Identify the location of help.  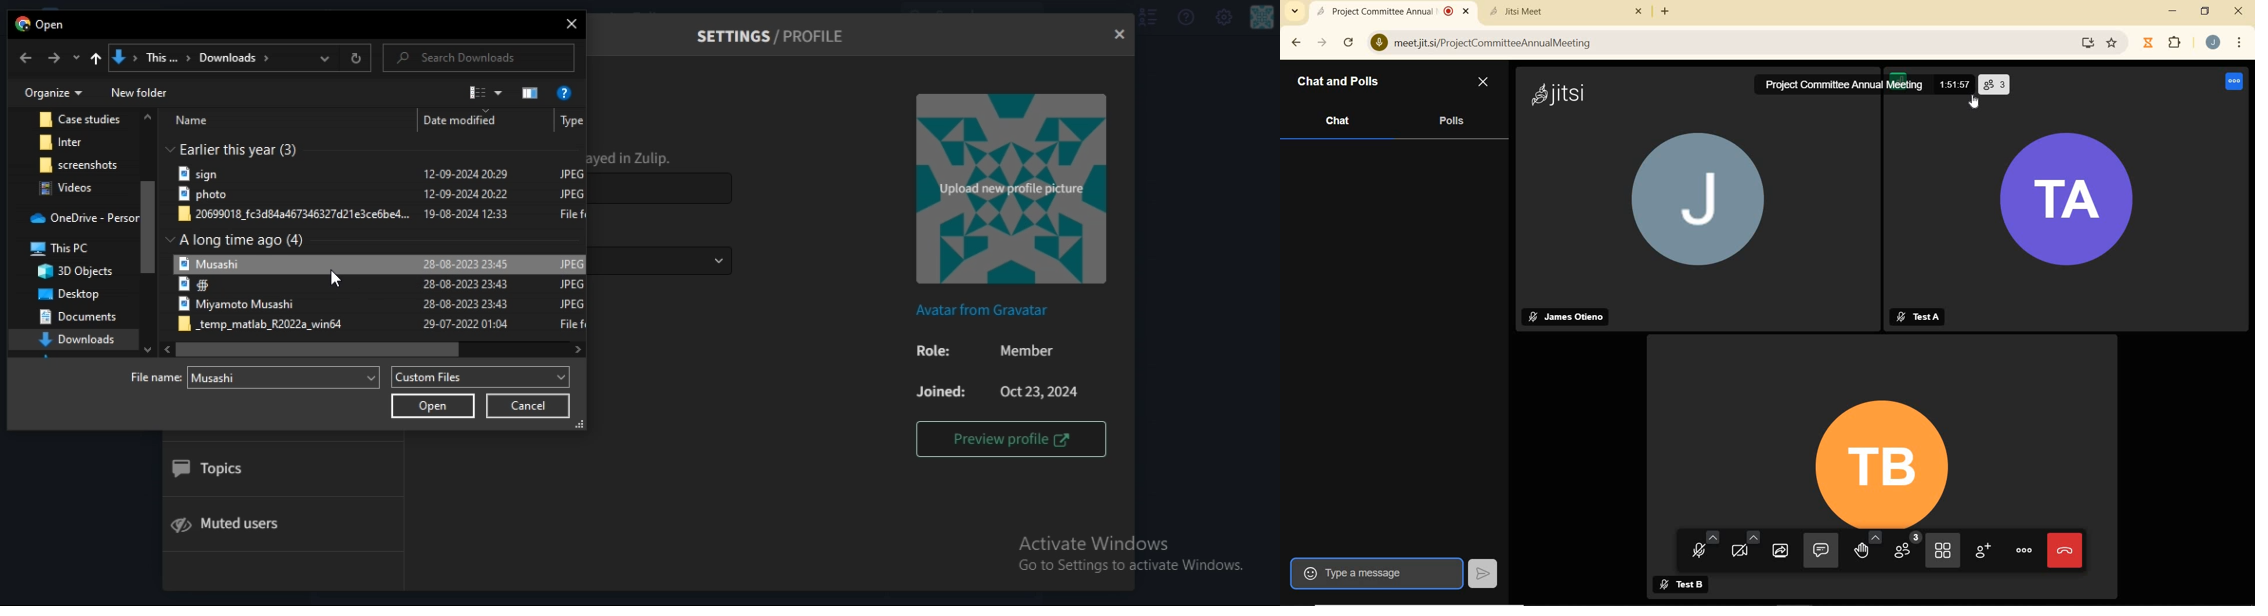
(566, 93).